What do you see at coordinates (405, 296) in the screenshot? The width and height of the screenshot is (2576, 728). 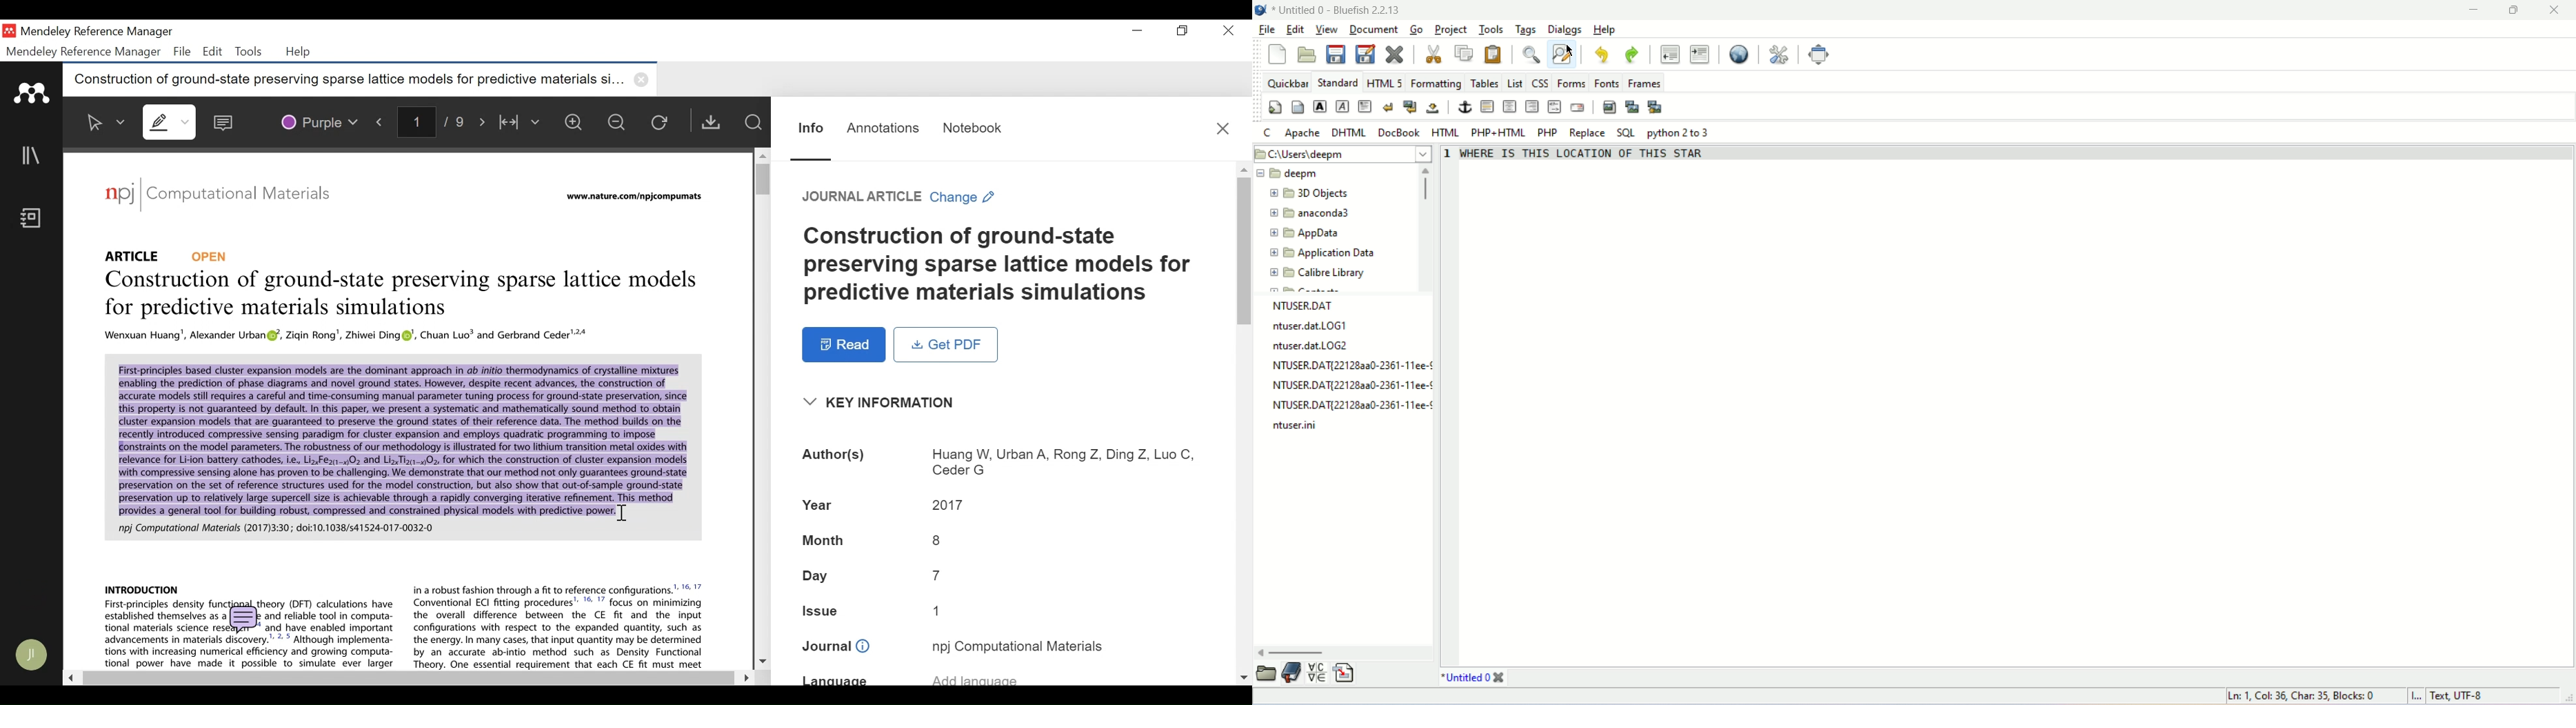 I see `Title` at bounding box center [405, 296].